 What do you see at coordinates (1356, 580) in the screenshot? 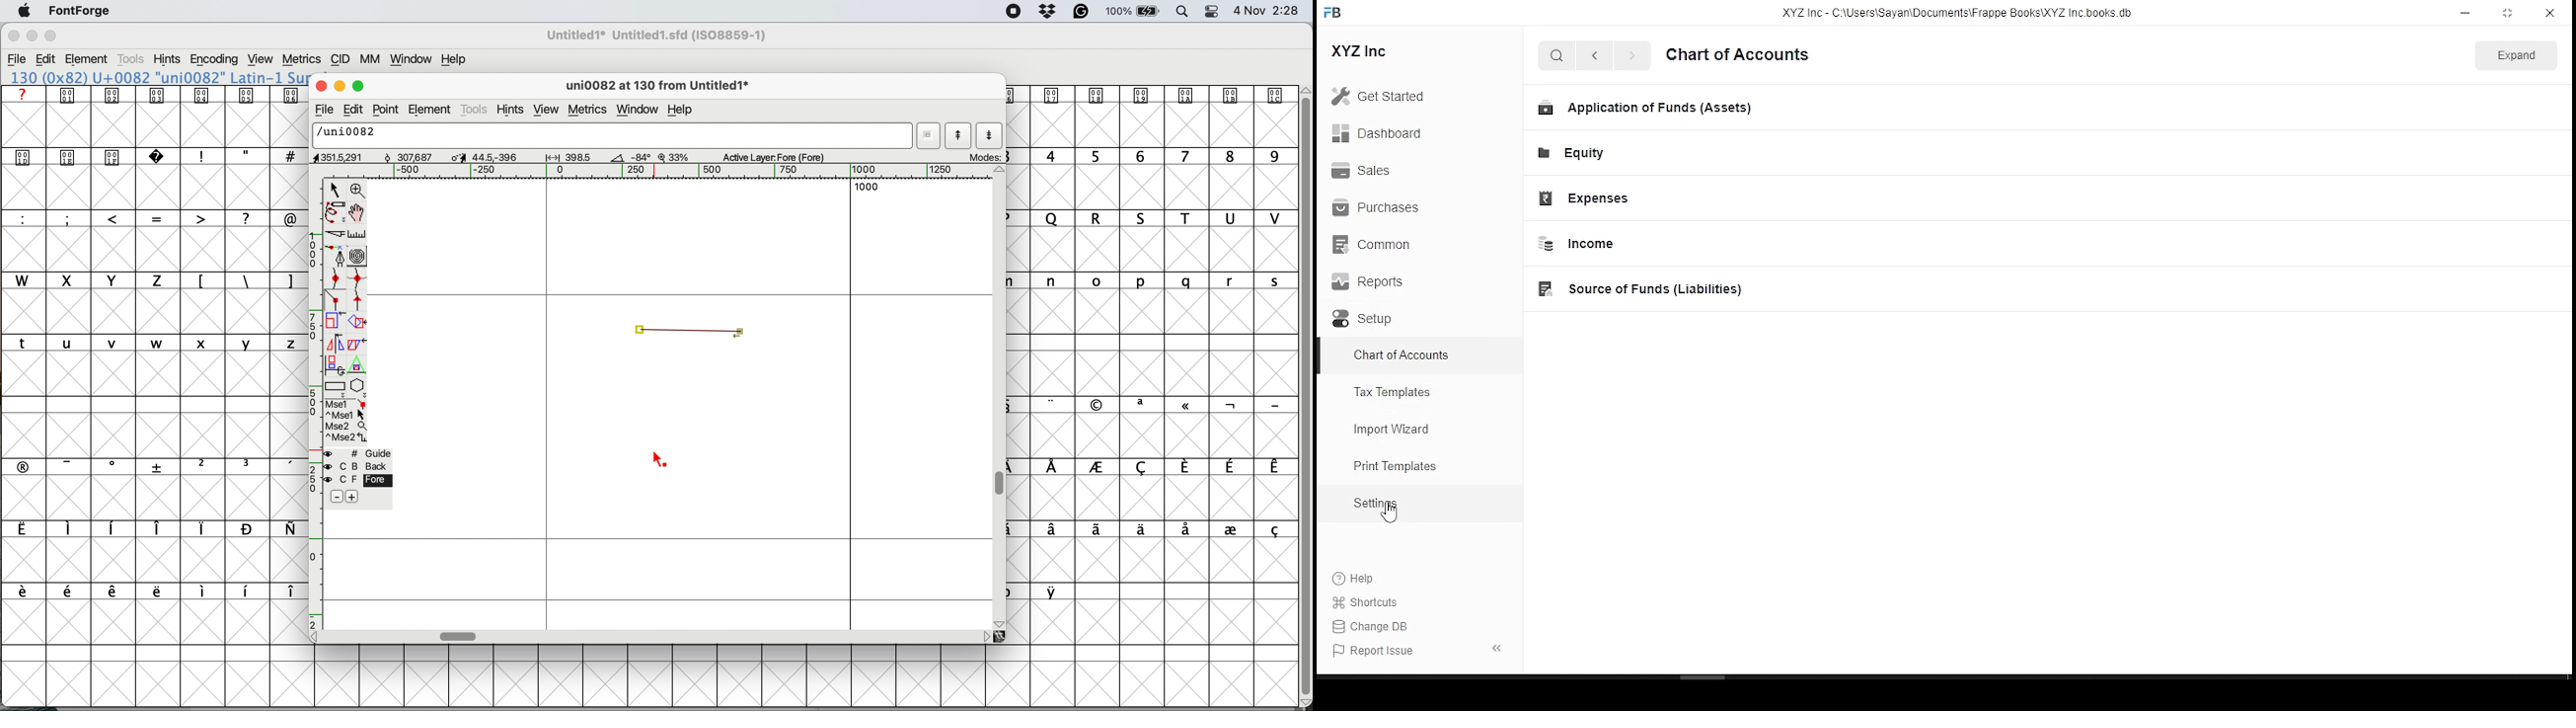
I see `Help` at bounding box center [1356, 580].